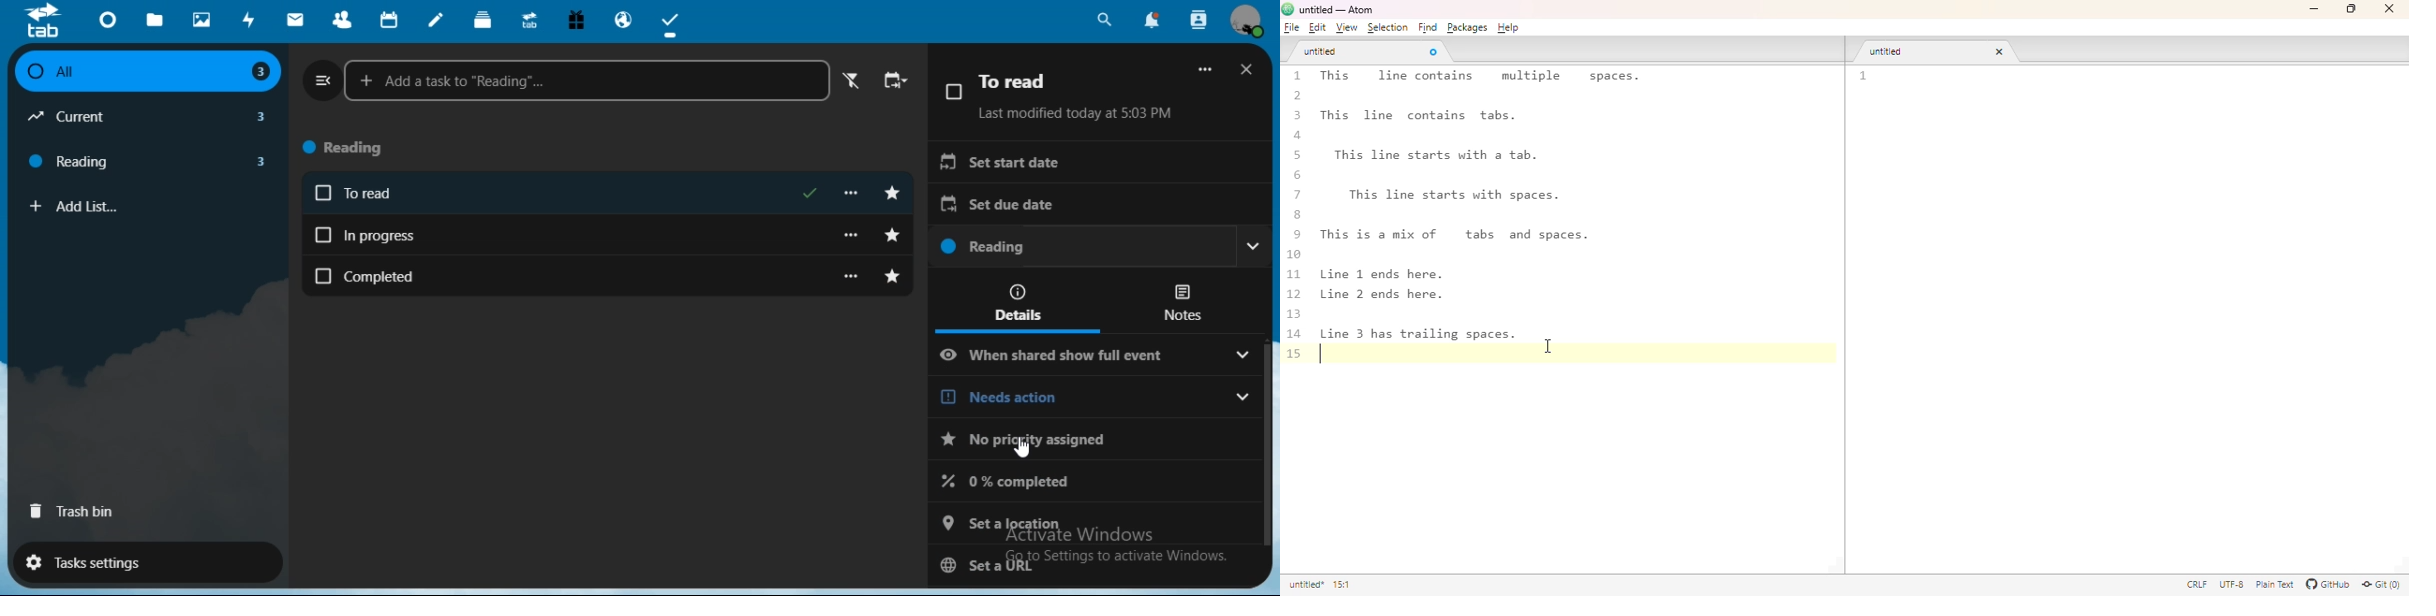 The image size is (2436, 616). I want to click on trash bin, so click(74, 514).